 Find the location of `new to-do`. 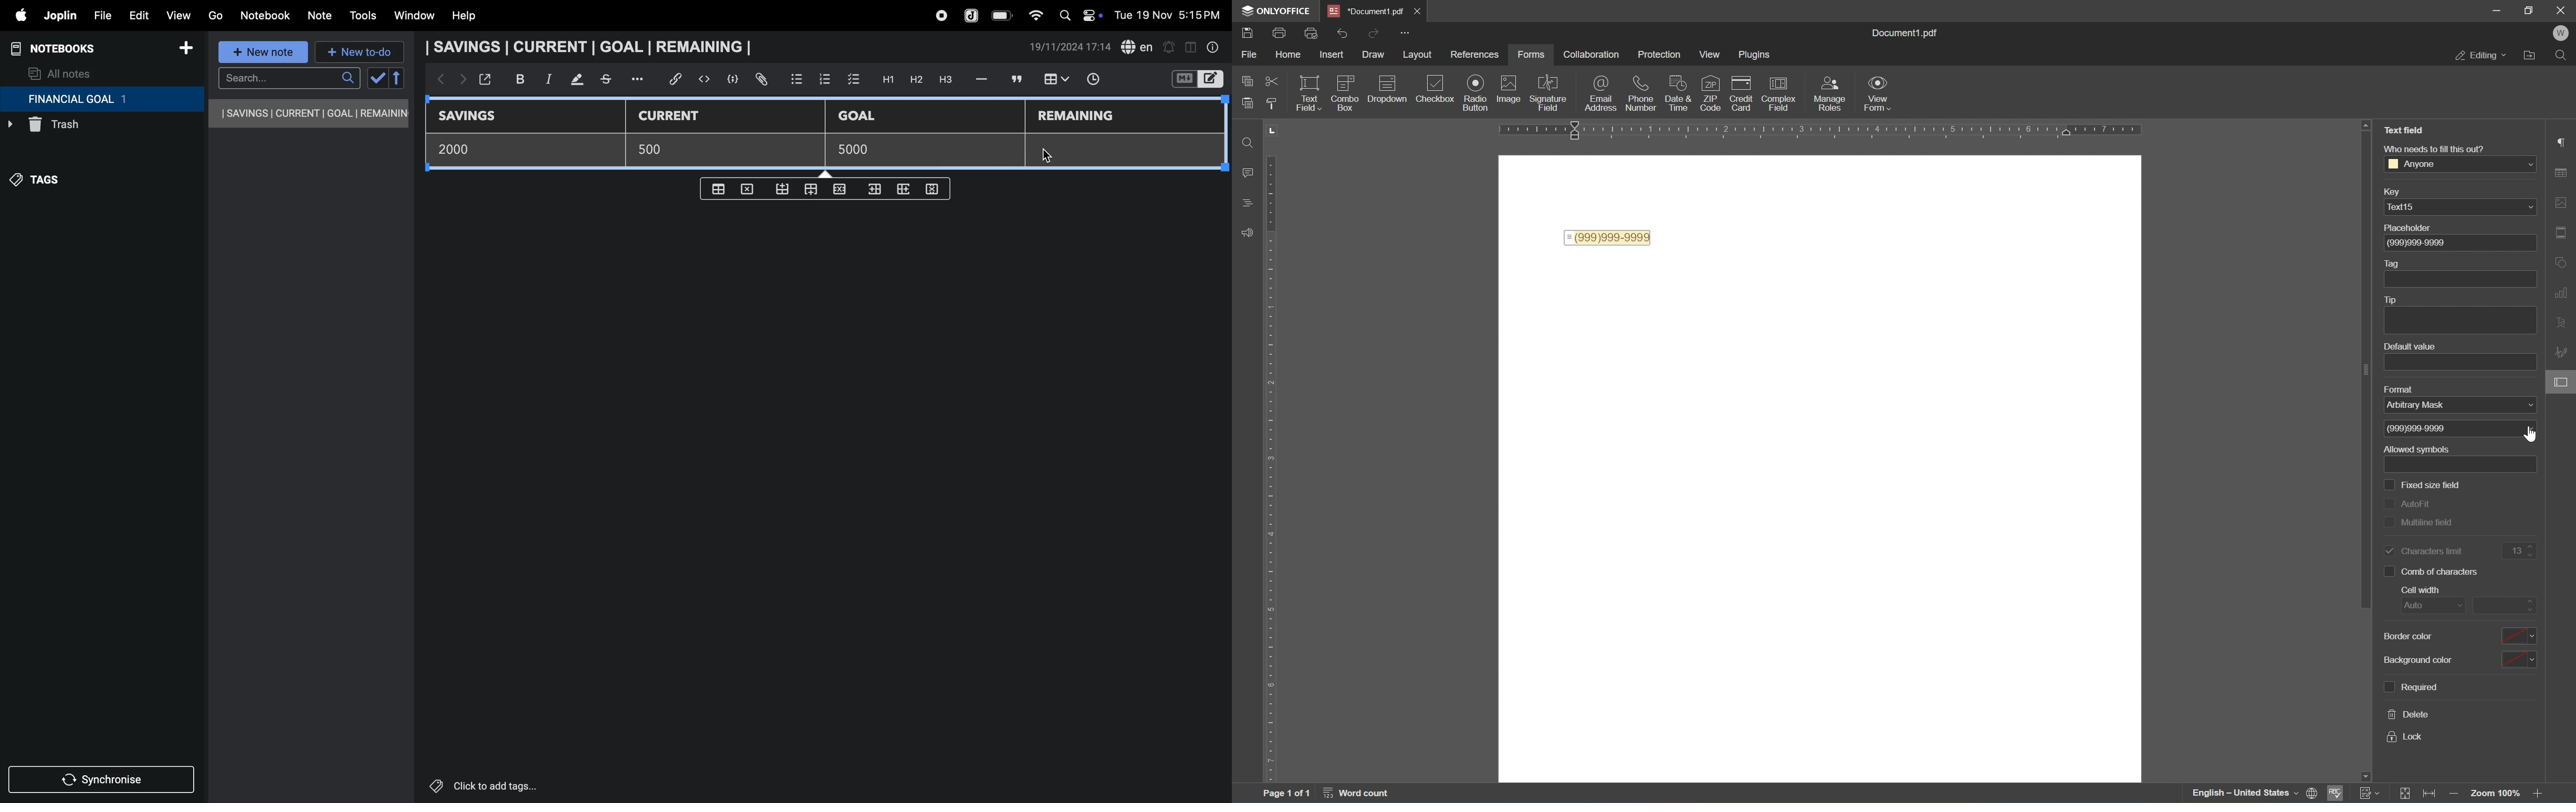

new to-do is located at coordinates (360, 53).